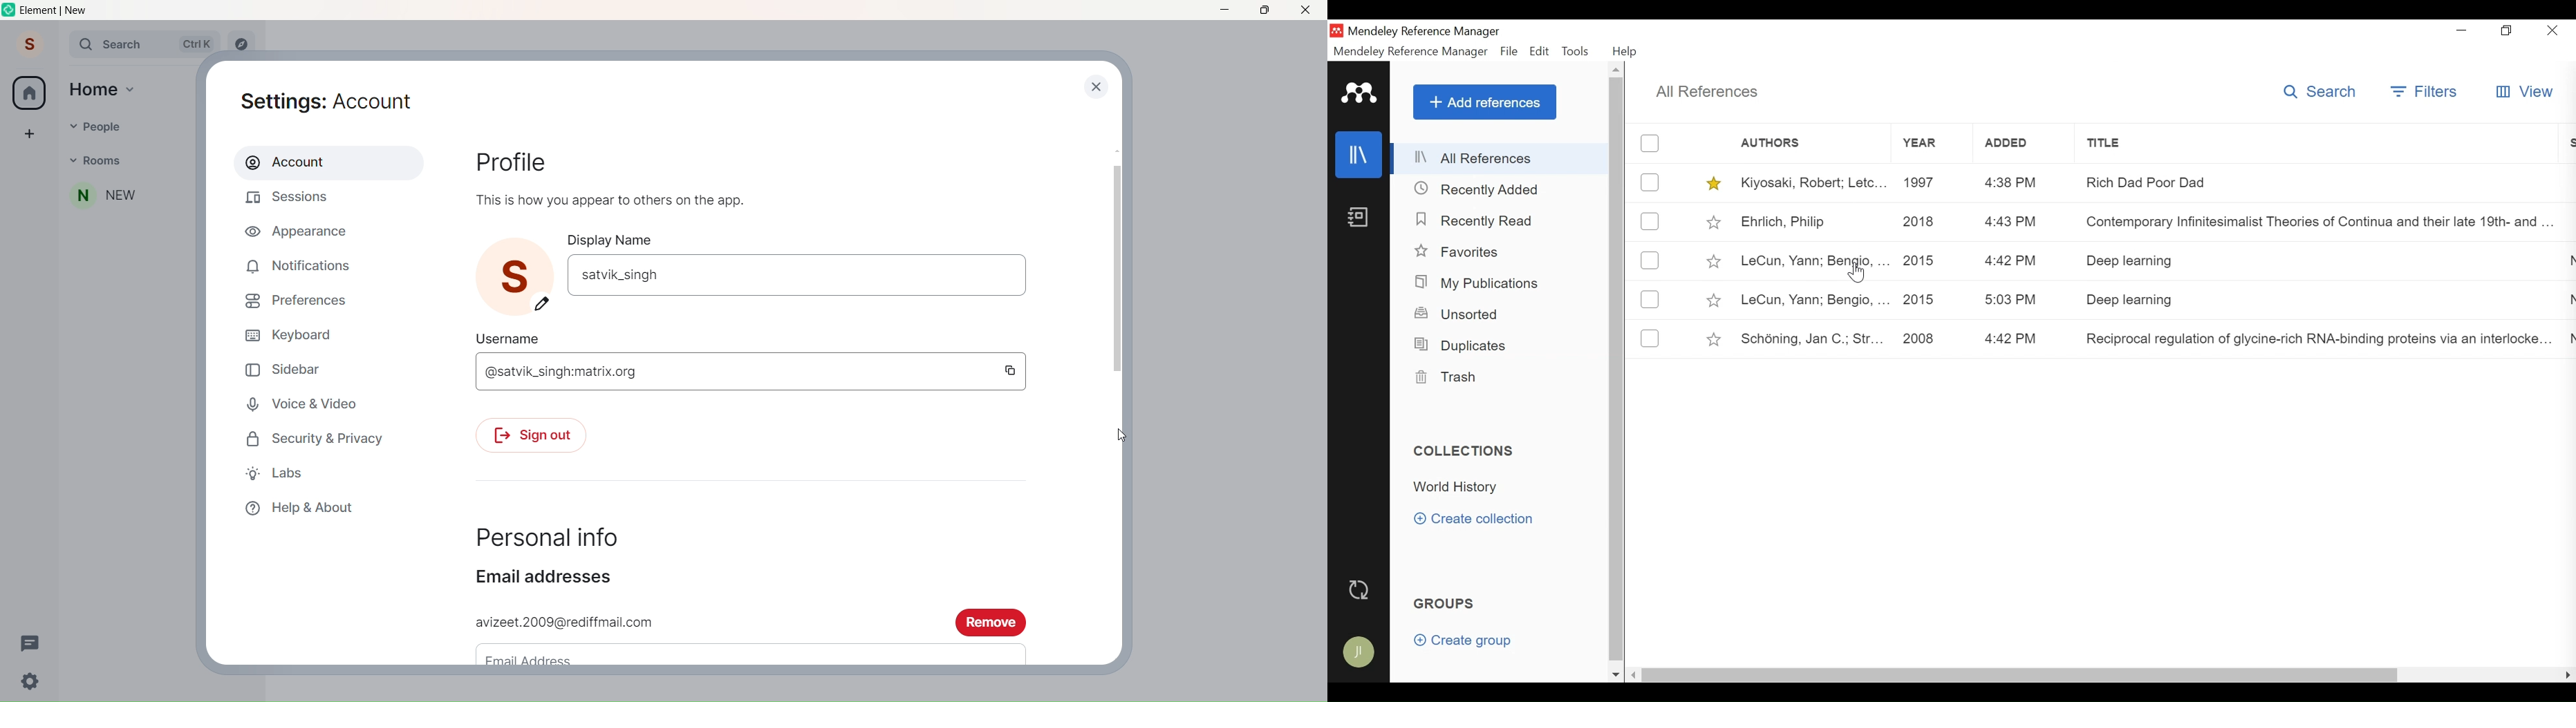 This screenshot has width=2576, height=728. I want to click on Scroll up, so click(1617, 72).